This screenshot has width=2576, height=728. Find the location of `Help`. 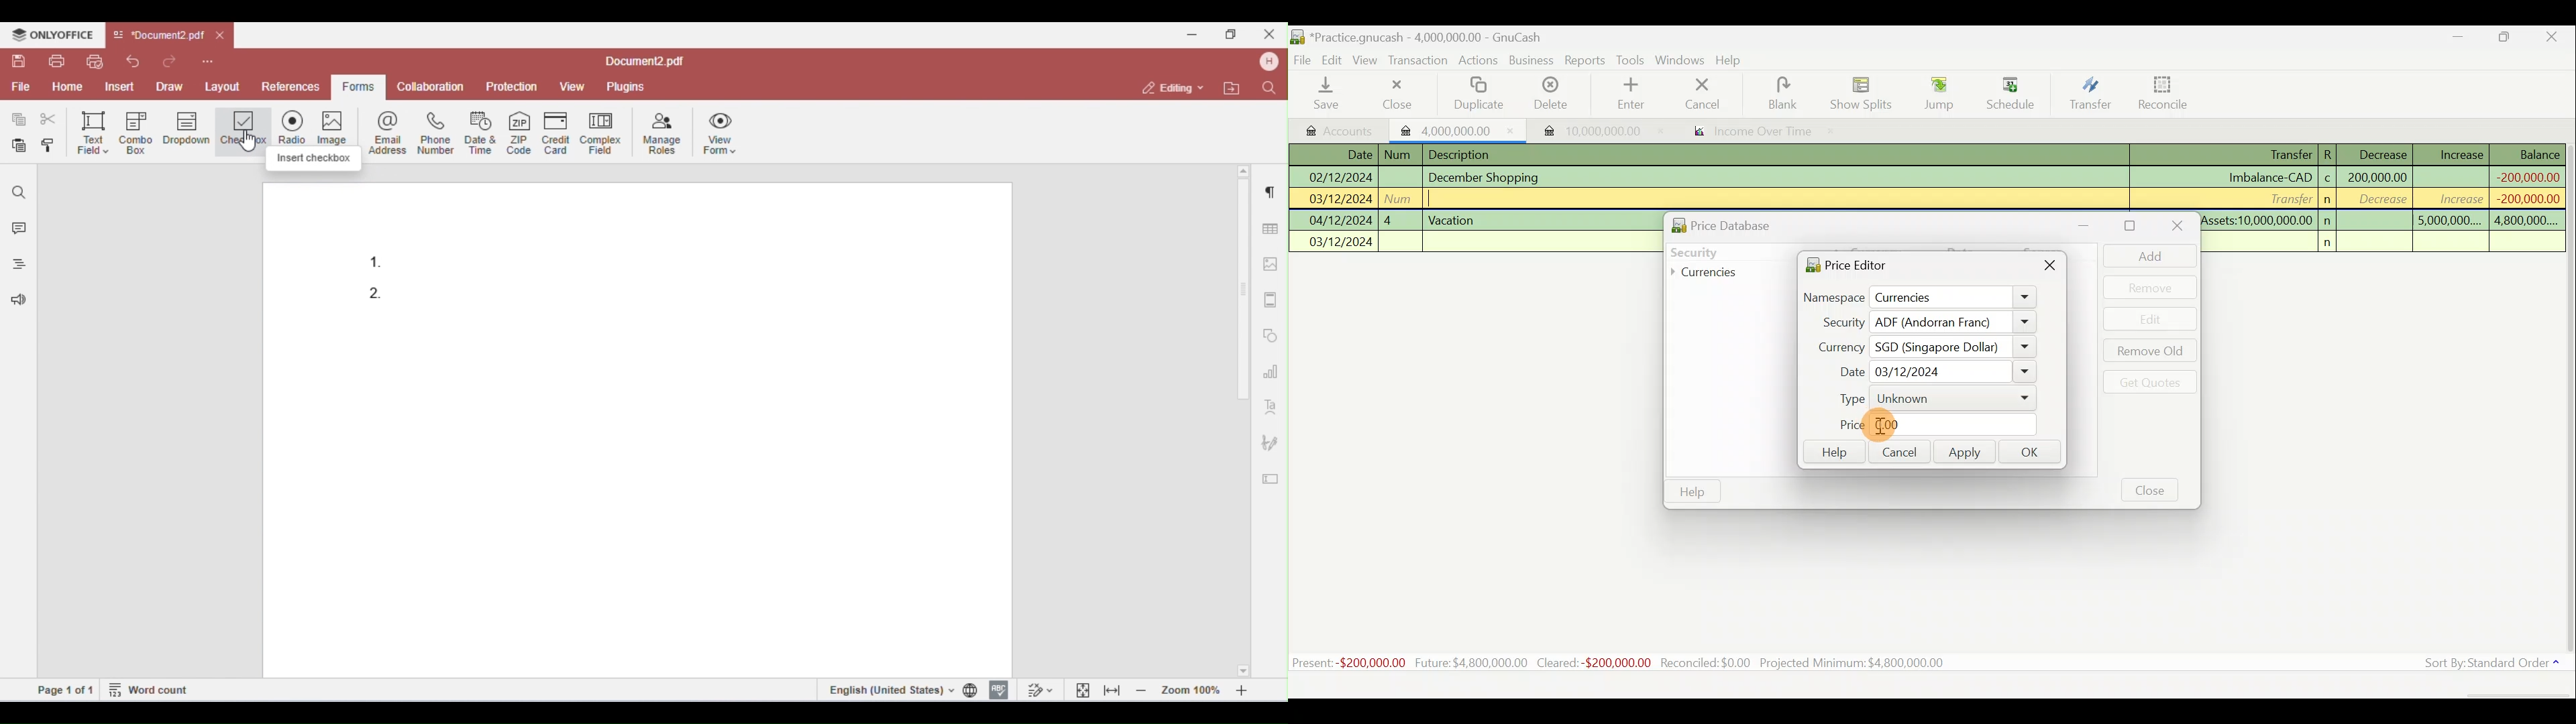

Help is located at coordinates (1833, 452).